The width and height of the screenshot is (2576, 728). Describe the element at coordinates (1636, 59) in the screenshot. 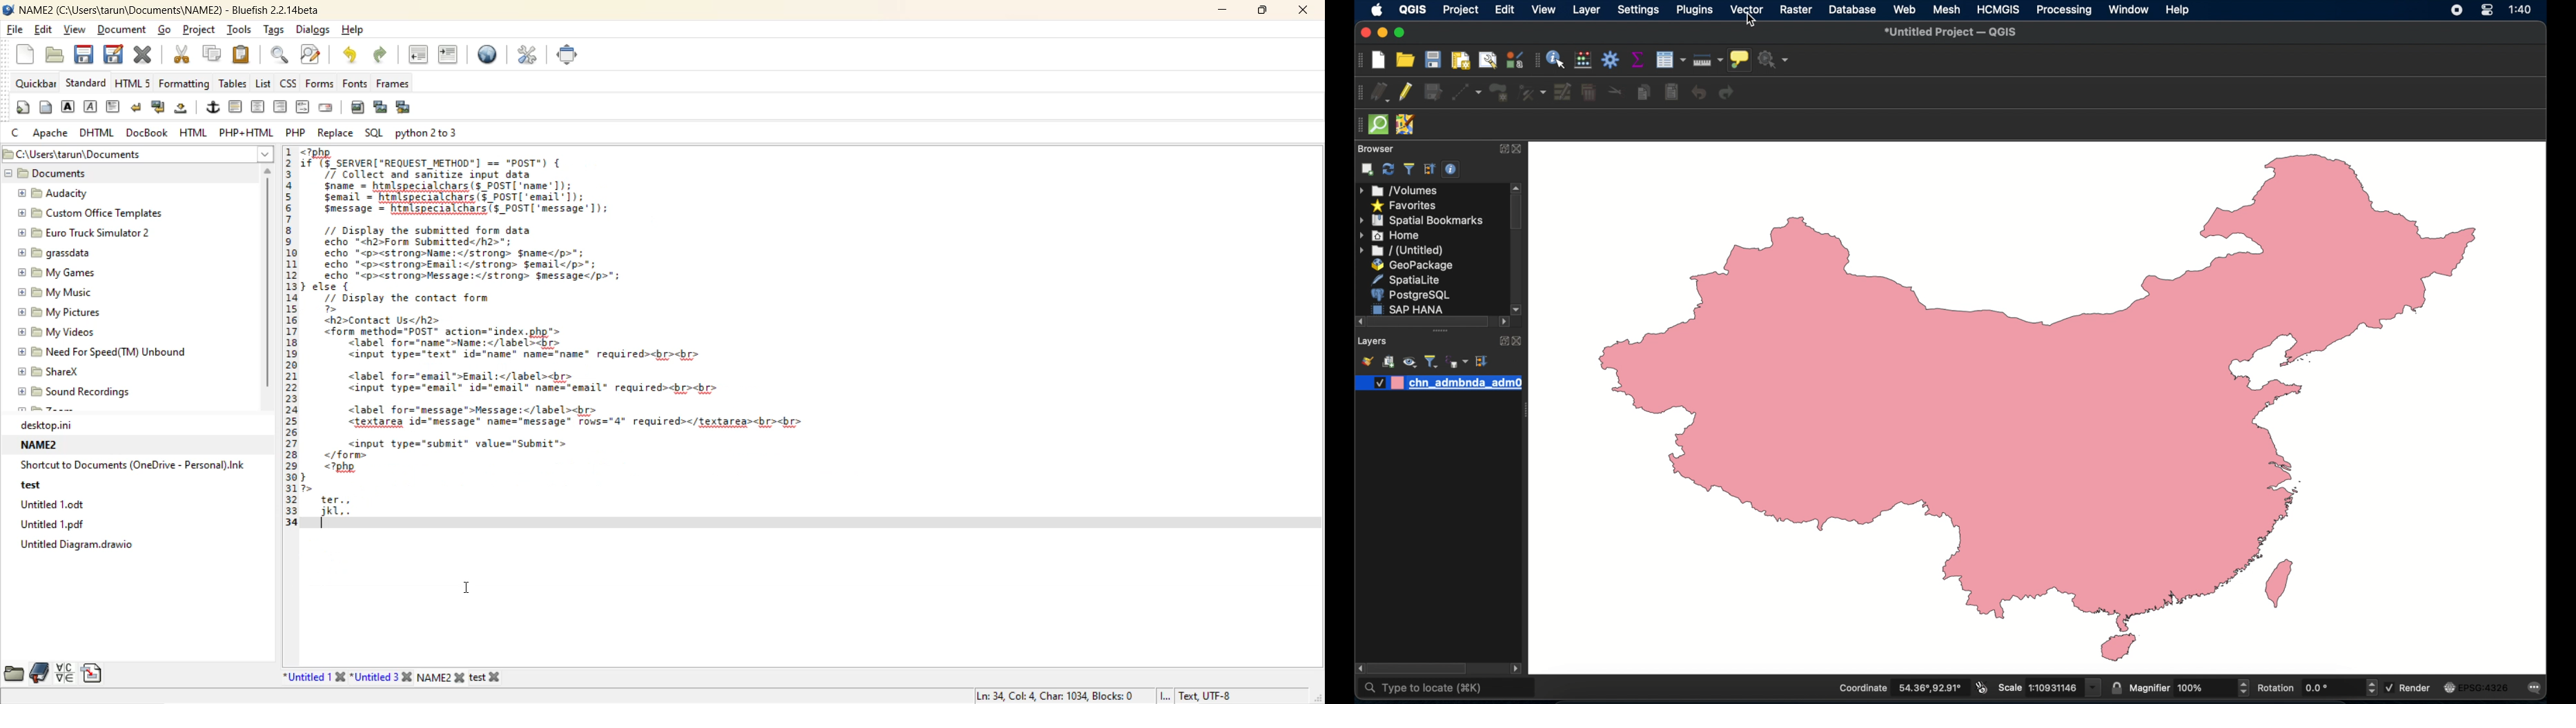

I see `show statistical summary` at that location.